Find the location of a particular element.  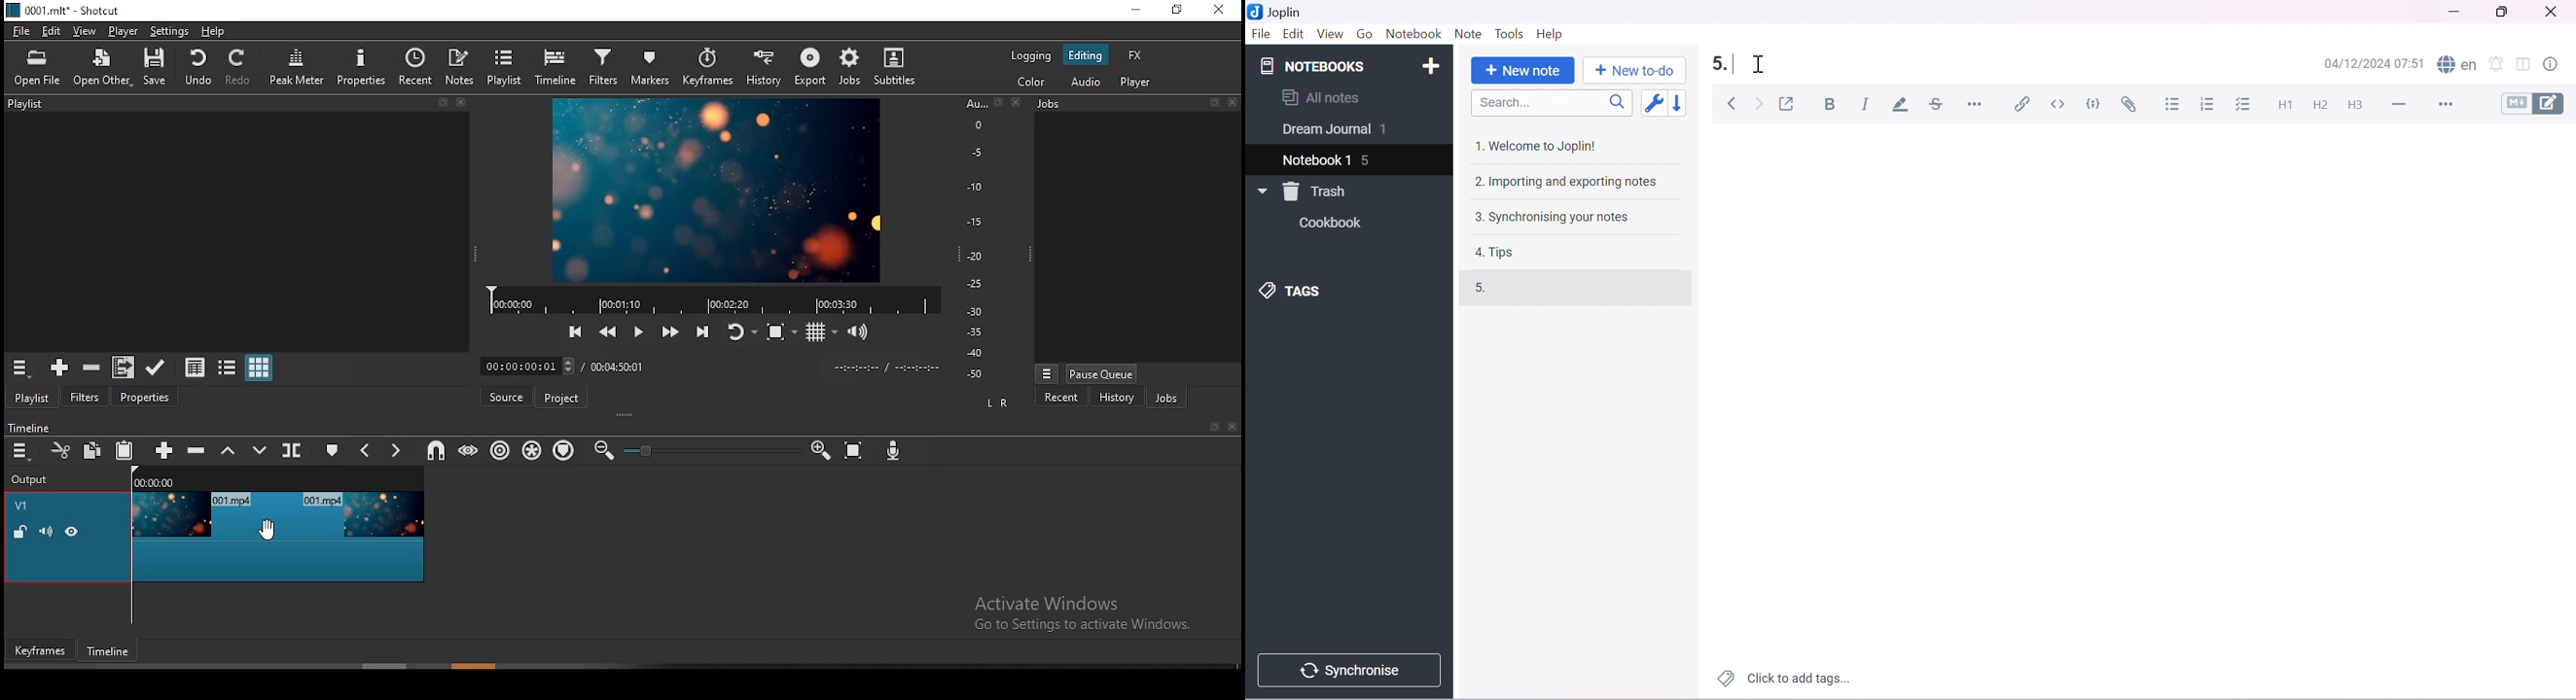

Dream Journal is located at coordinates (1325, 132).